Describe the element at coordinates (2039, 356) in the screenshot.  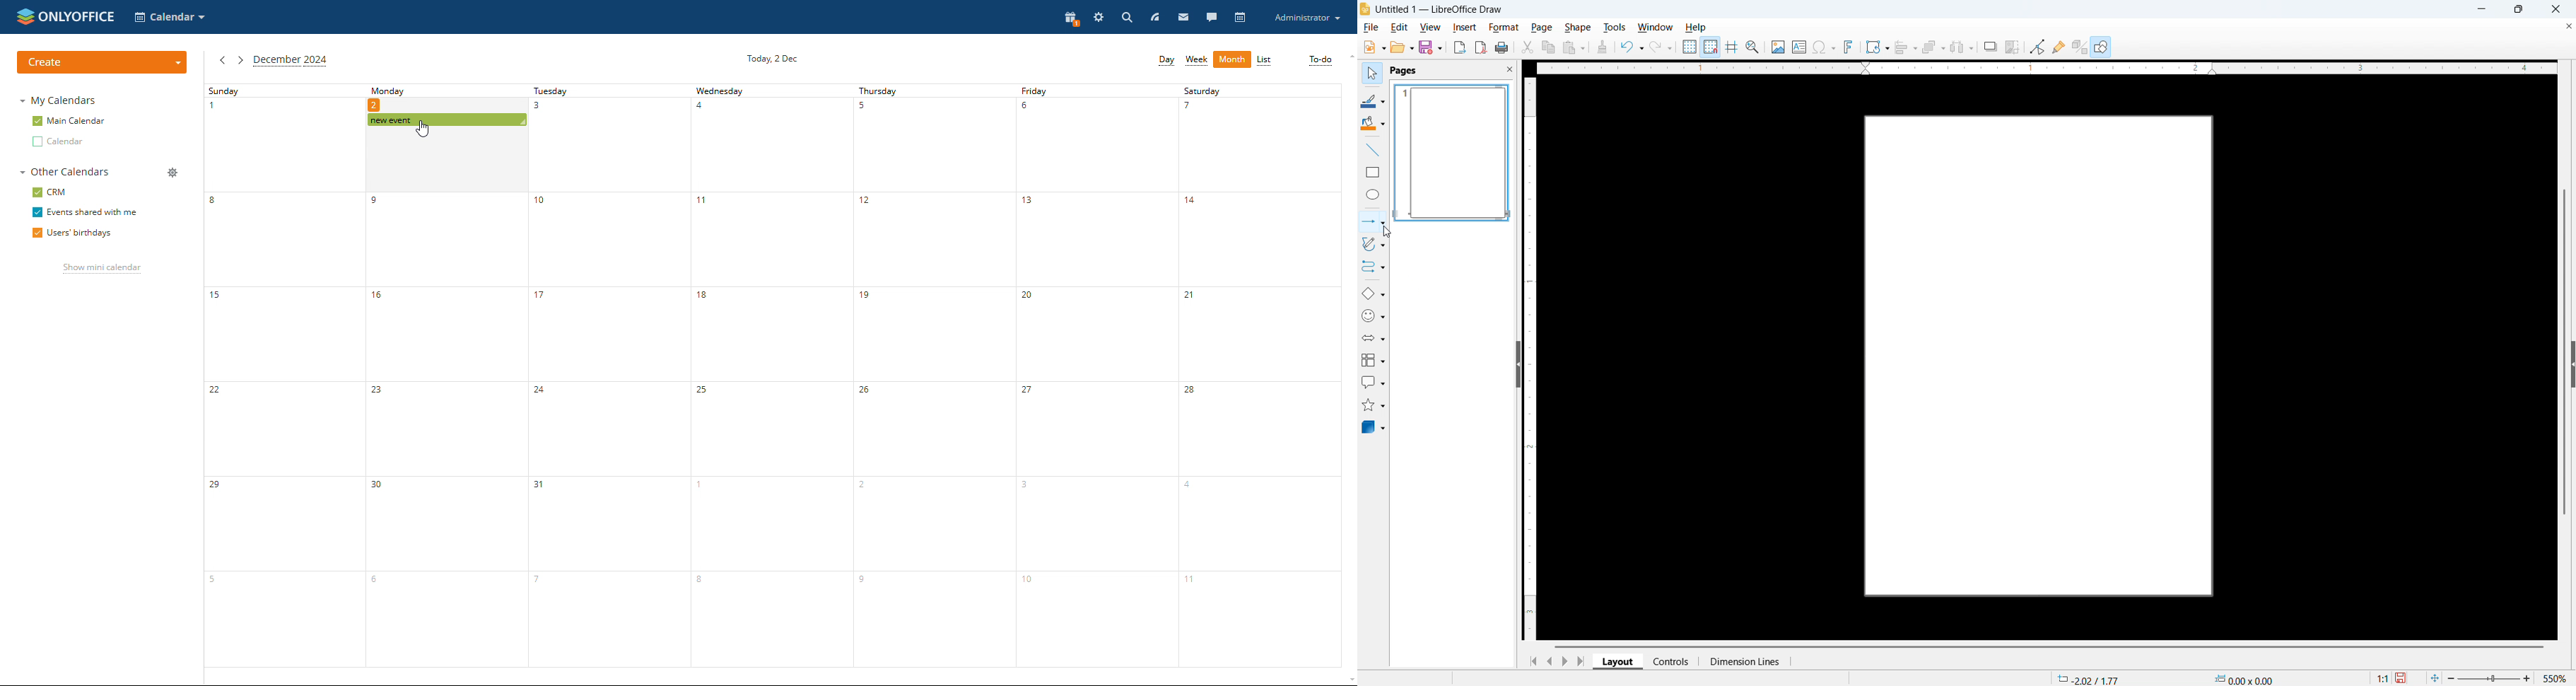
I see `Page ` at that location.